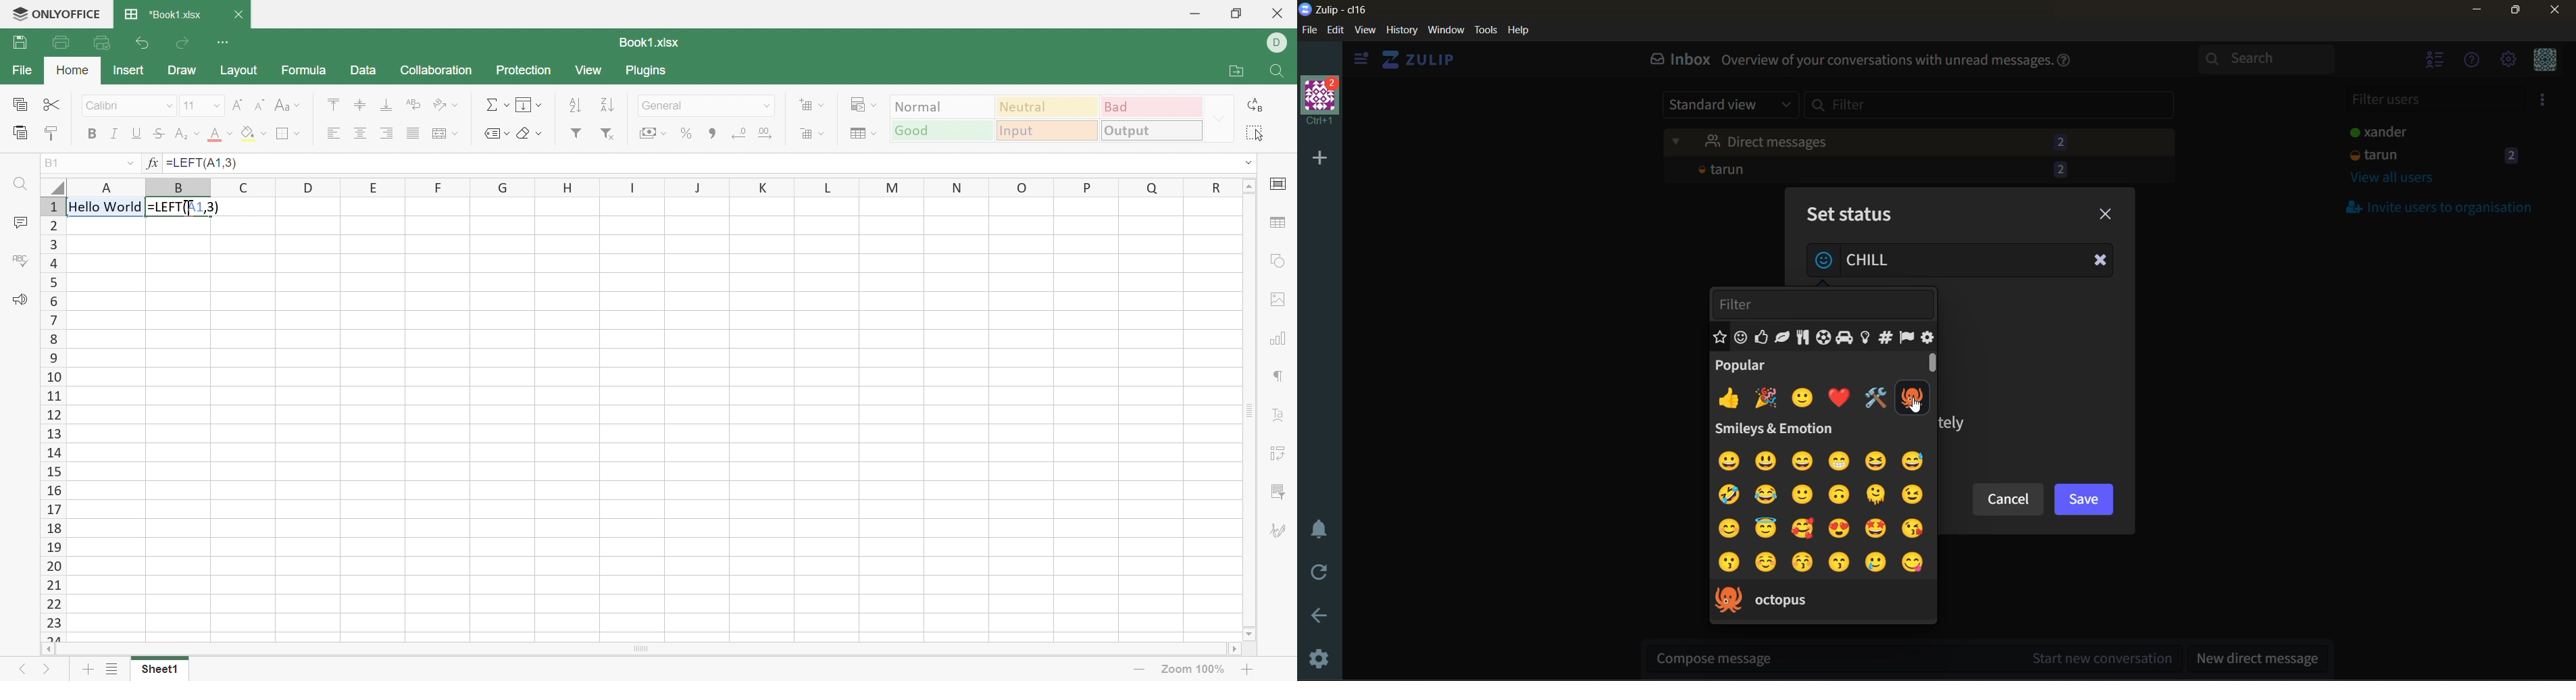 The image size is (2576, 700). Describe the element at coordinates (1235, 14) in the screenshot. I see `Restore down` at that location.